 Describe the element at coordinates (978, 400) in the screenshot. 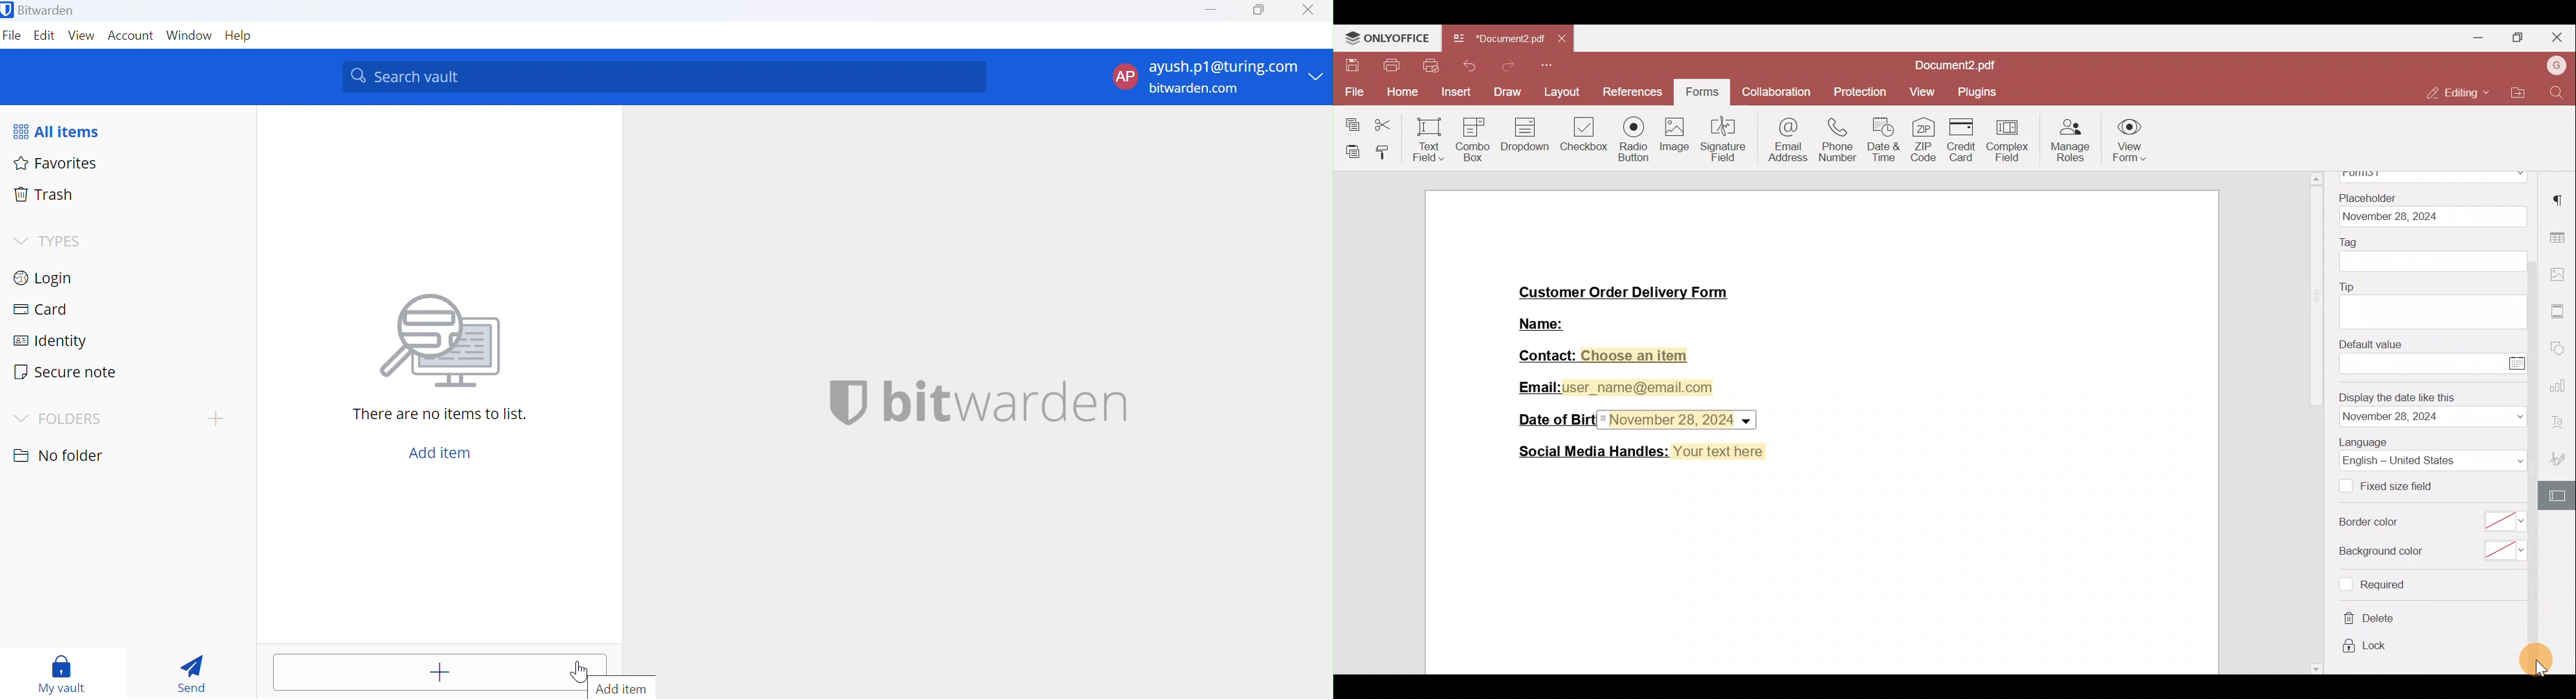

I see `bitwarden` at that location.